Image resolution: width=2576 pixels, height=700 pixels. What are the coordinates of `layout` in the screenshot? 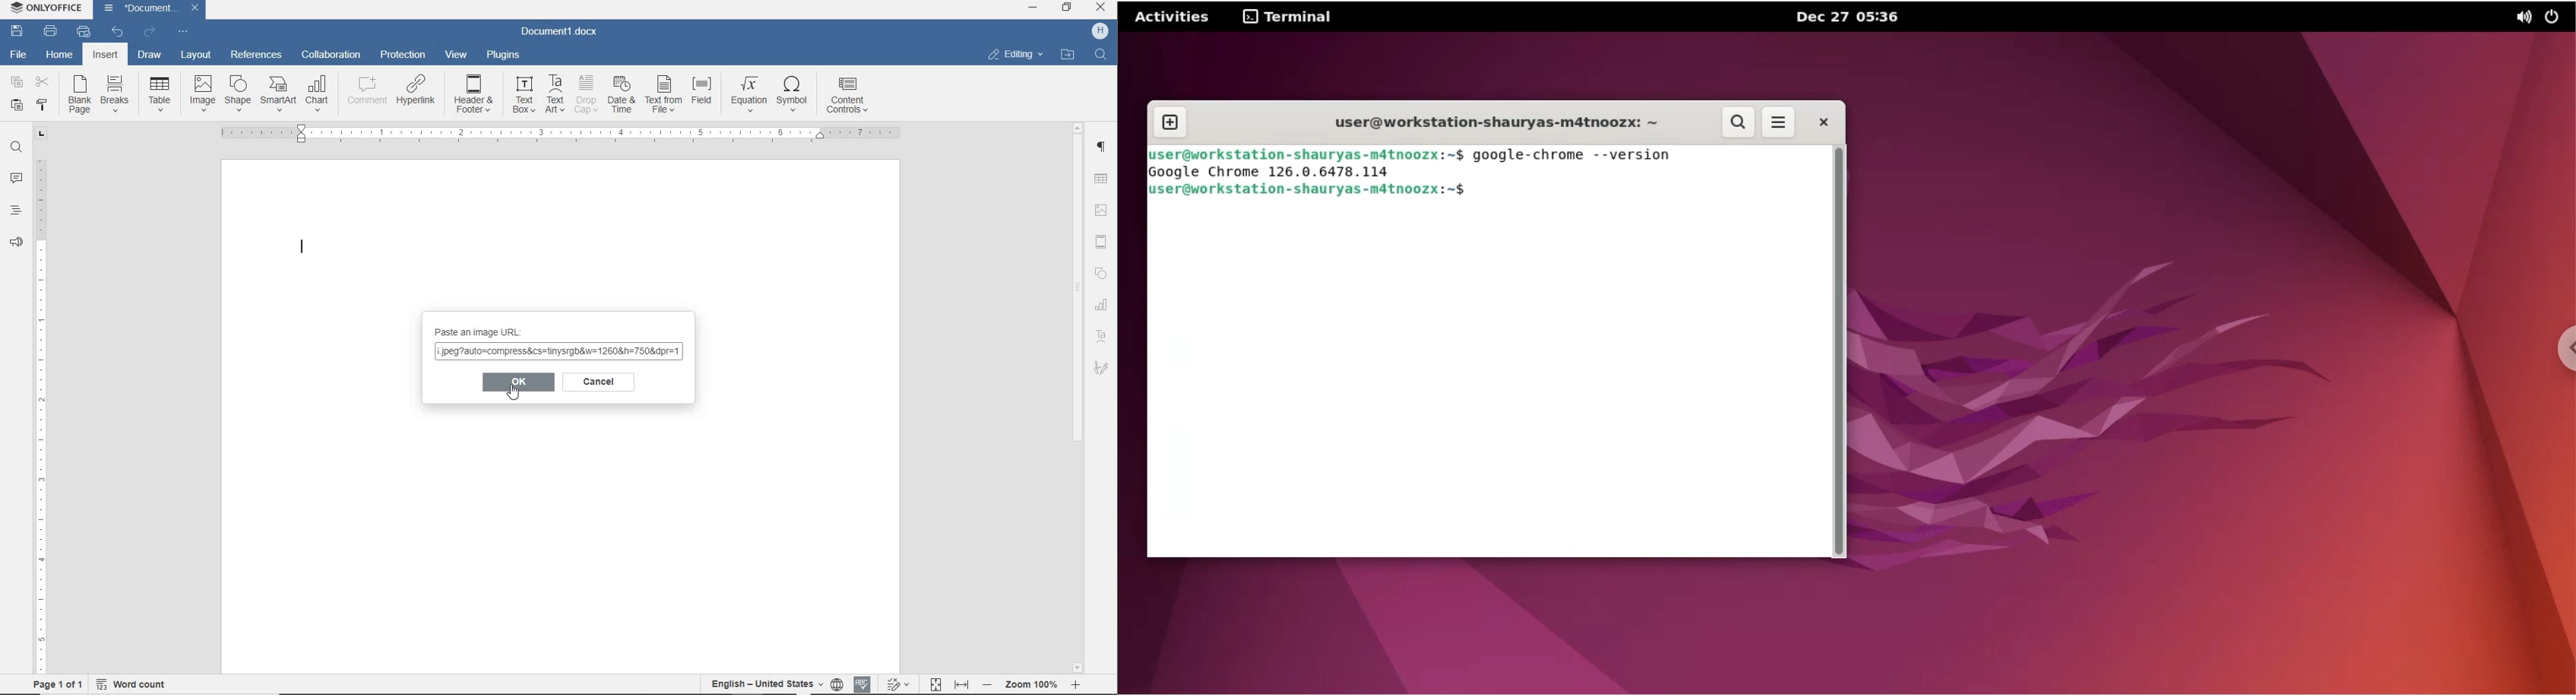 It's located at (198, 55).